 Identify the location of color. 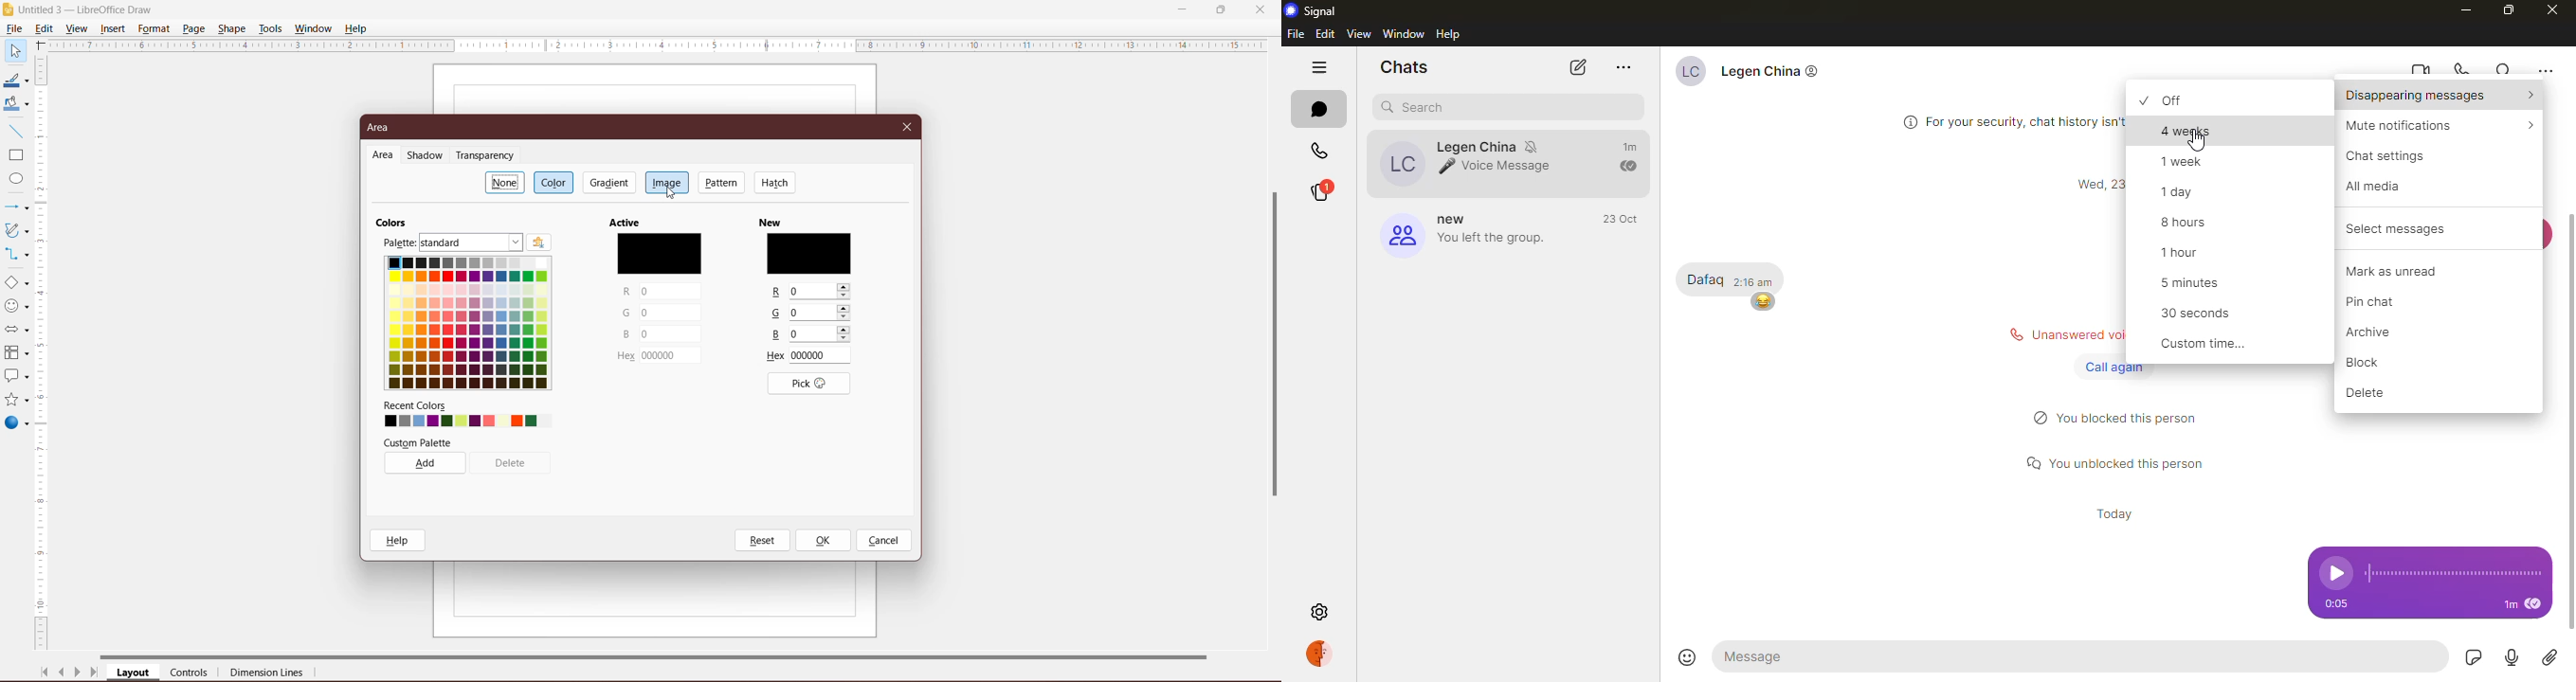
(811, 252).